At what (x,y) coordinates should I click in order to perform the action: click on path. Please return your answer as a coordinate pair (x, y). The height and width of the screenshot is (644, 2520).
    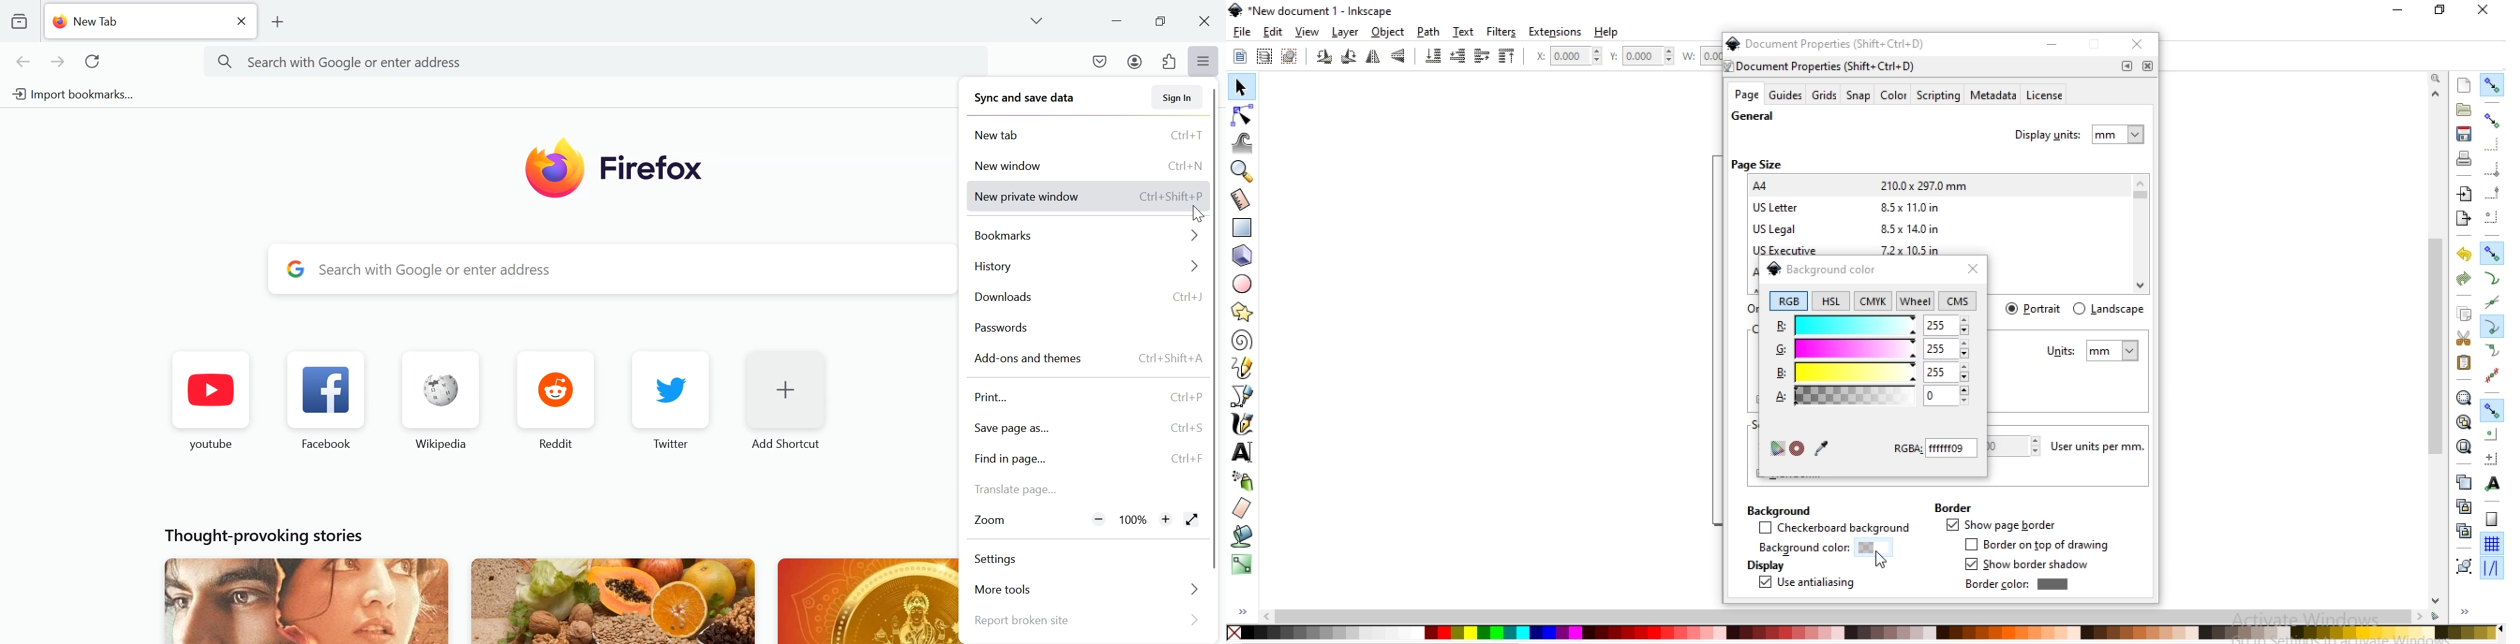
    Looking at the image, I should click on (1430, 32).